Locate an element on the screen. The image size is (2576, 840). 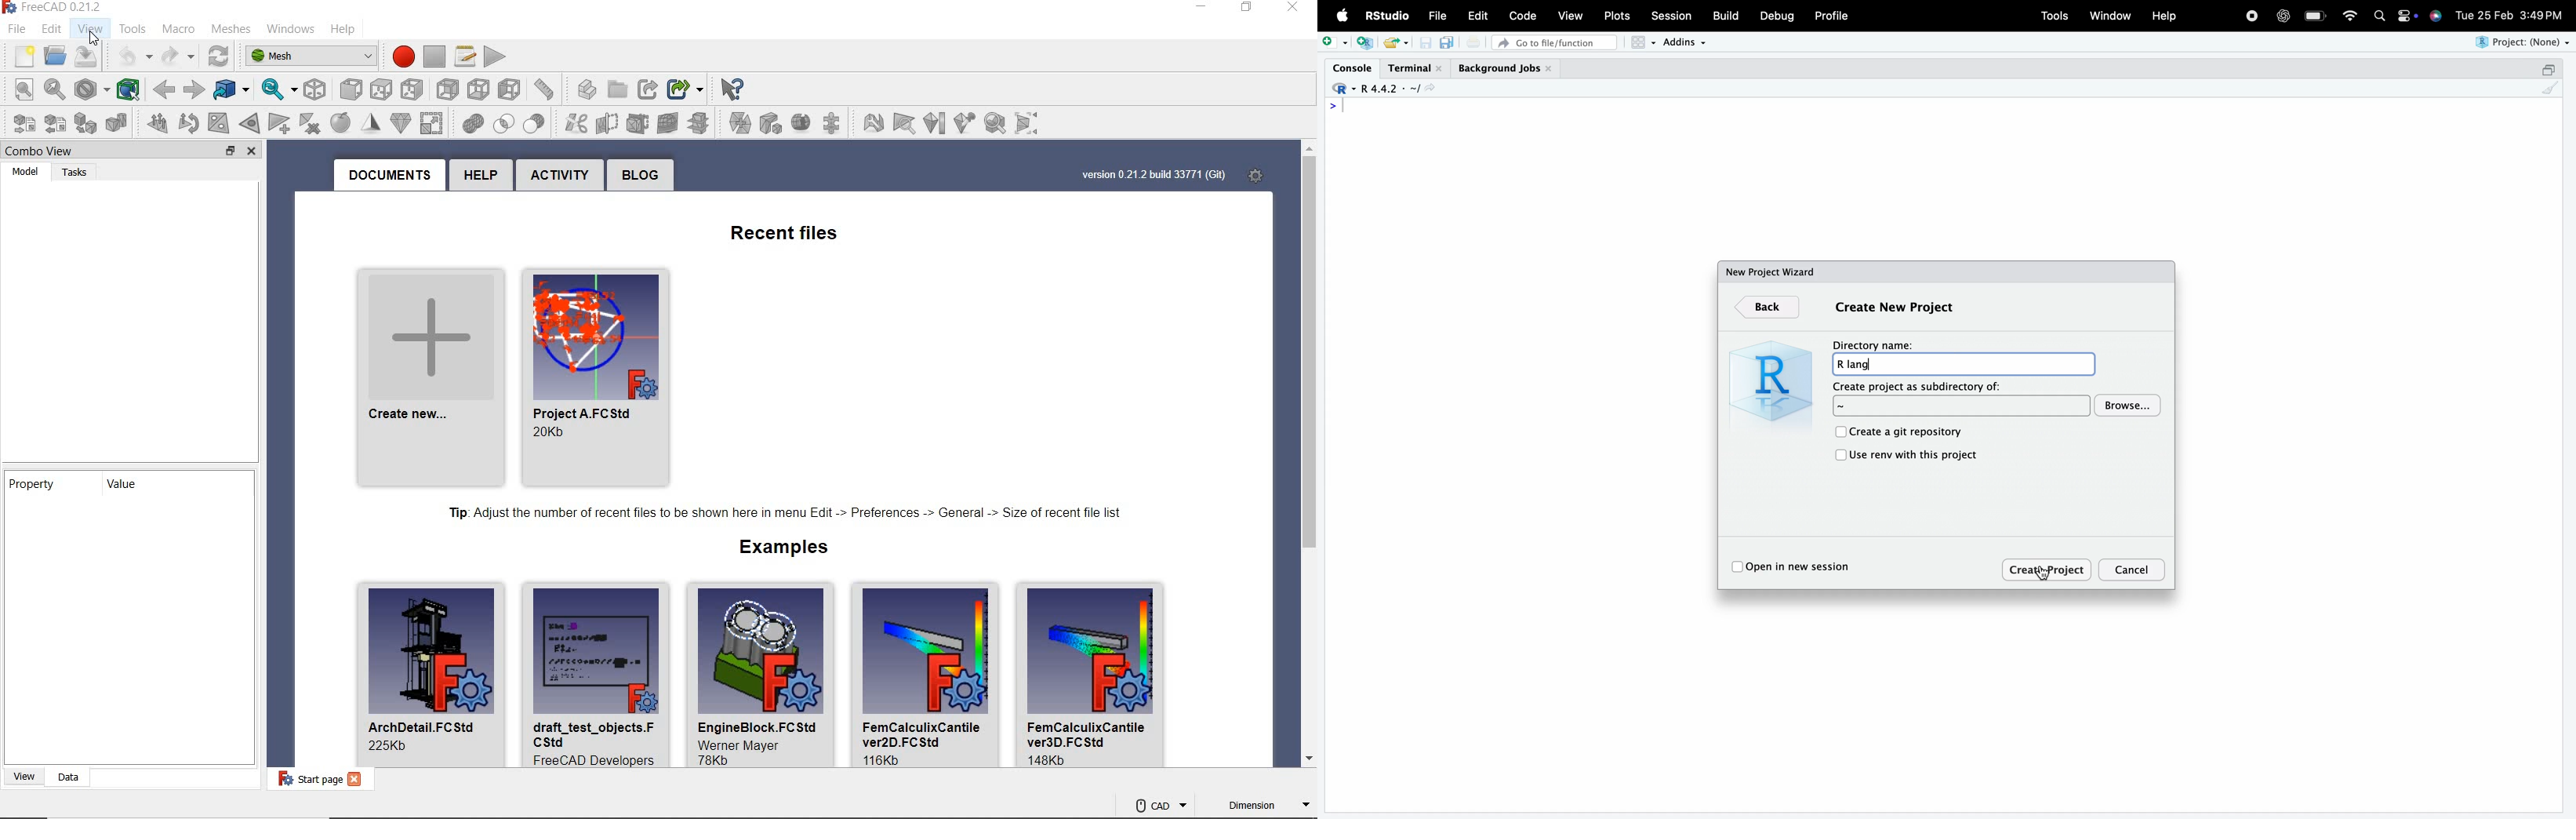
bounding info is located at coordinates (1030, 123).